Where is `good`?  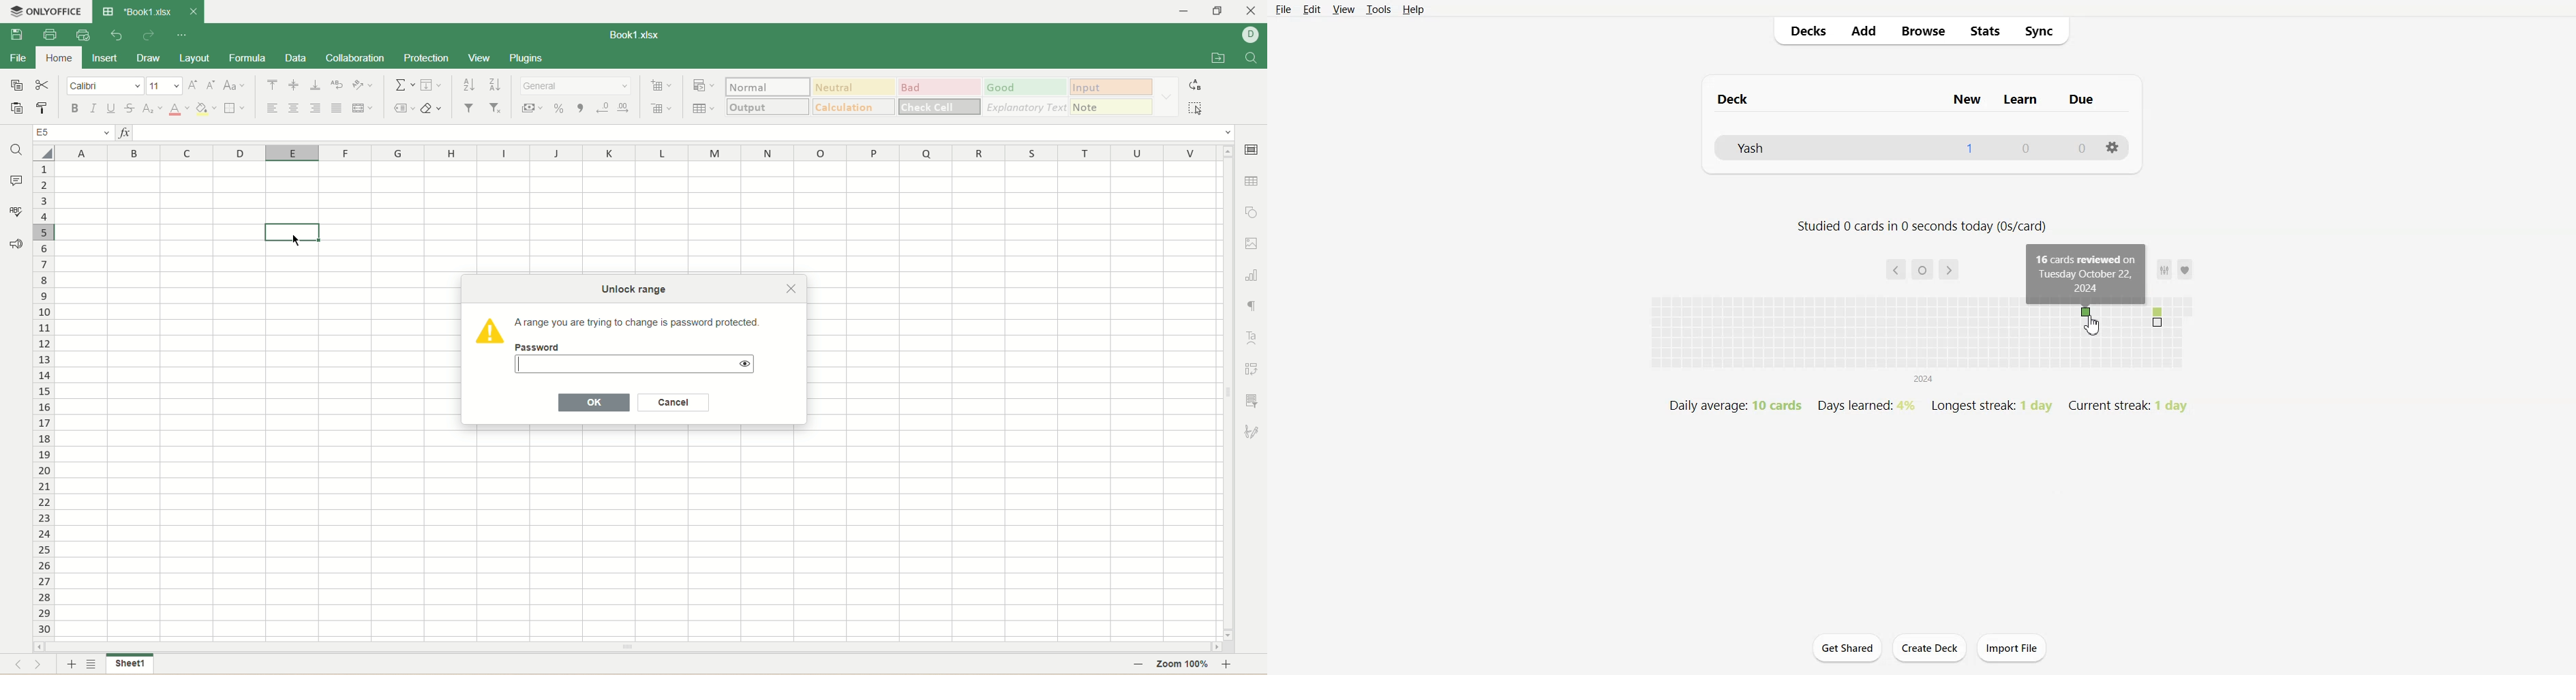
good is located at coordinates (1024, 88).